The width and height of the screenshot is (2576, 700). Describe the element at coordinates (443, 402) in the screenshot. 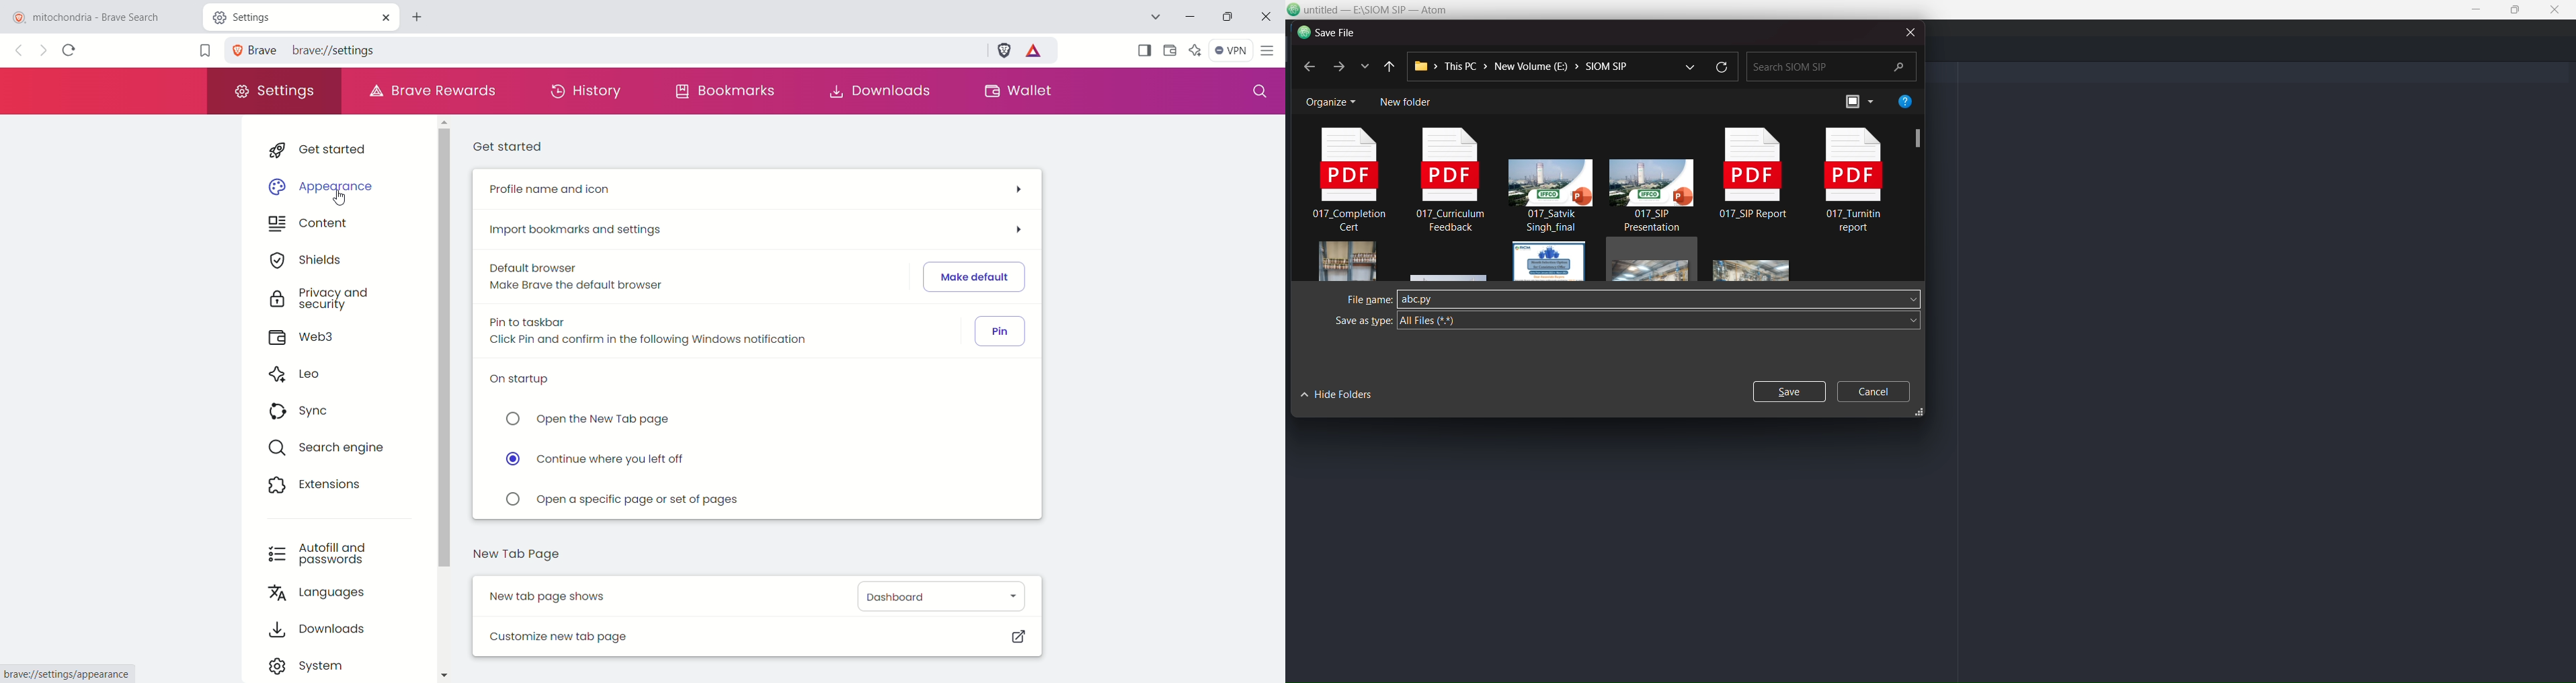

I see `vertical scroll bar` at that location.